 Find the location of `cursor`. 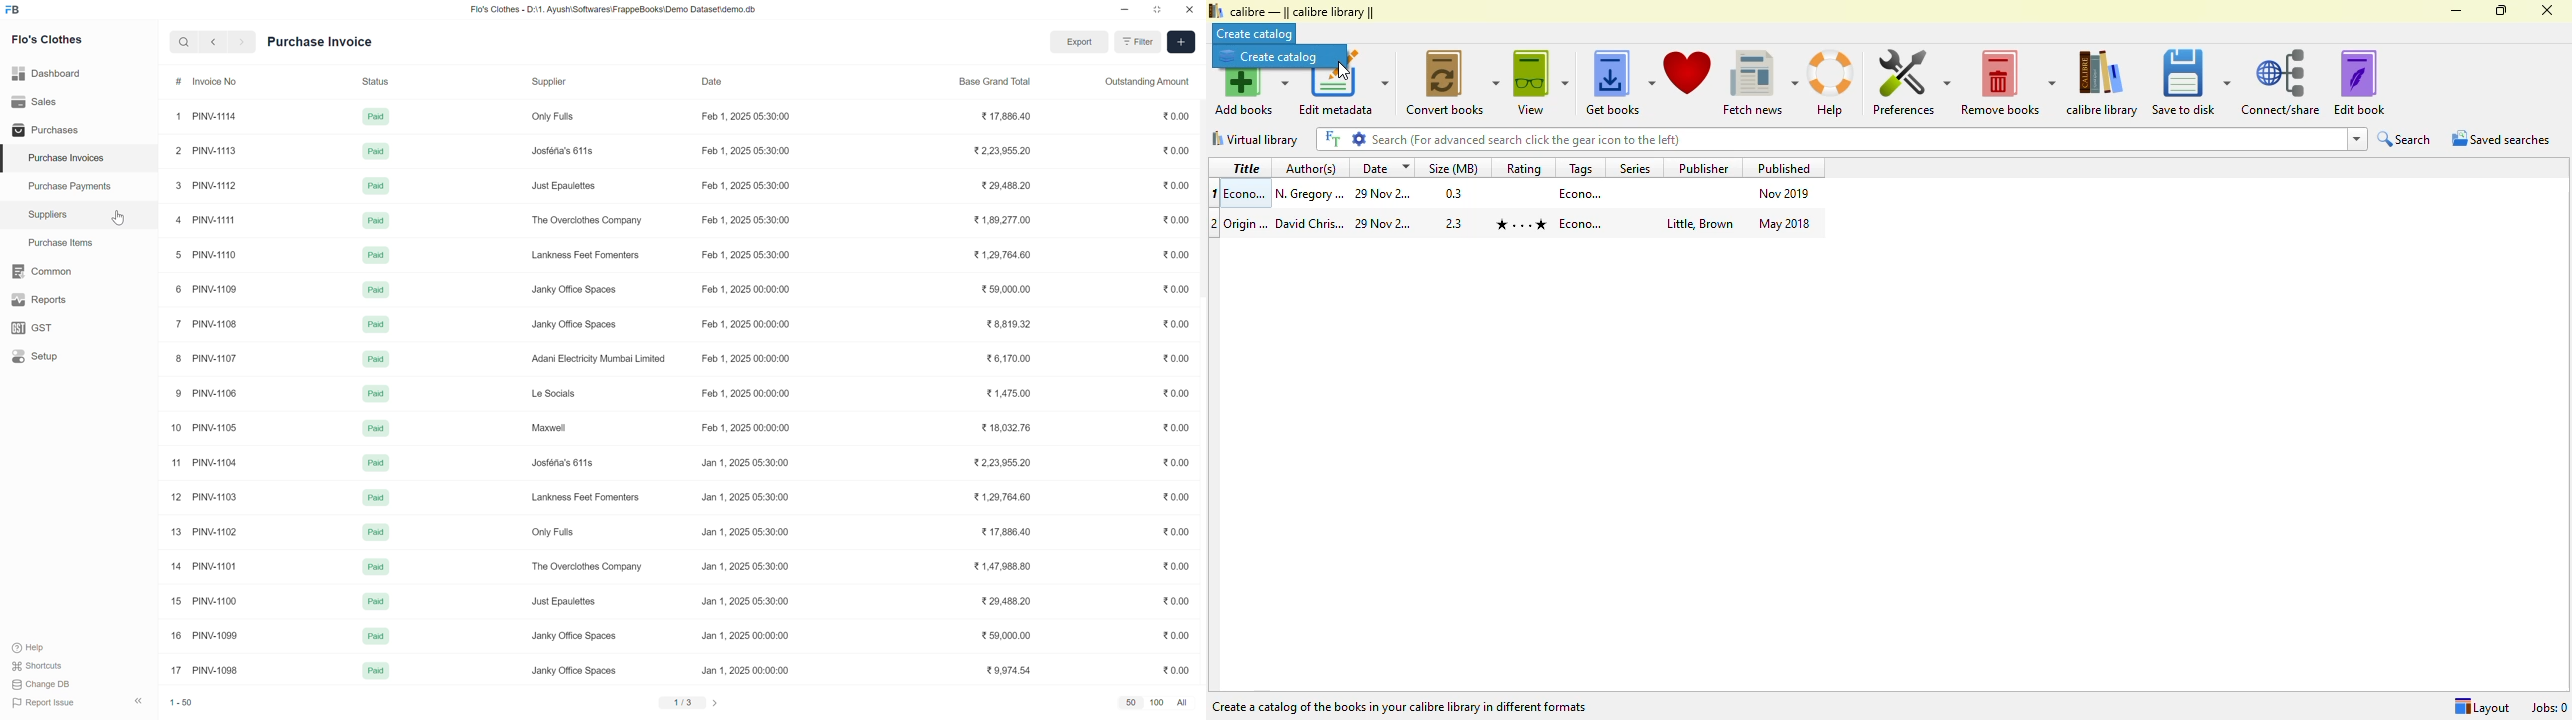

cursor is located at coordinates (1343, 70).